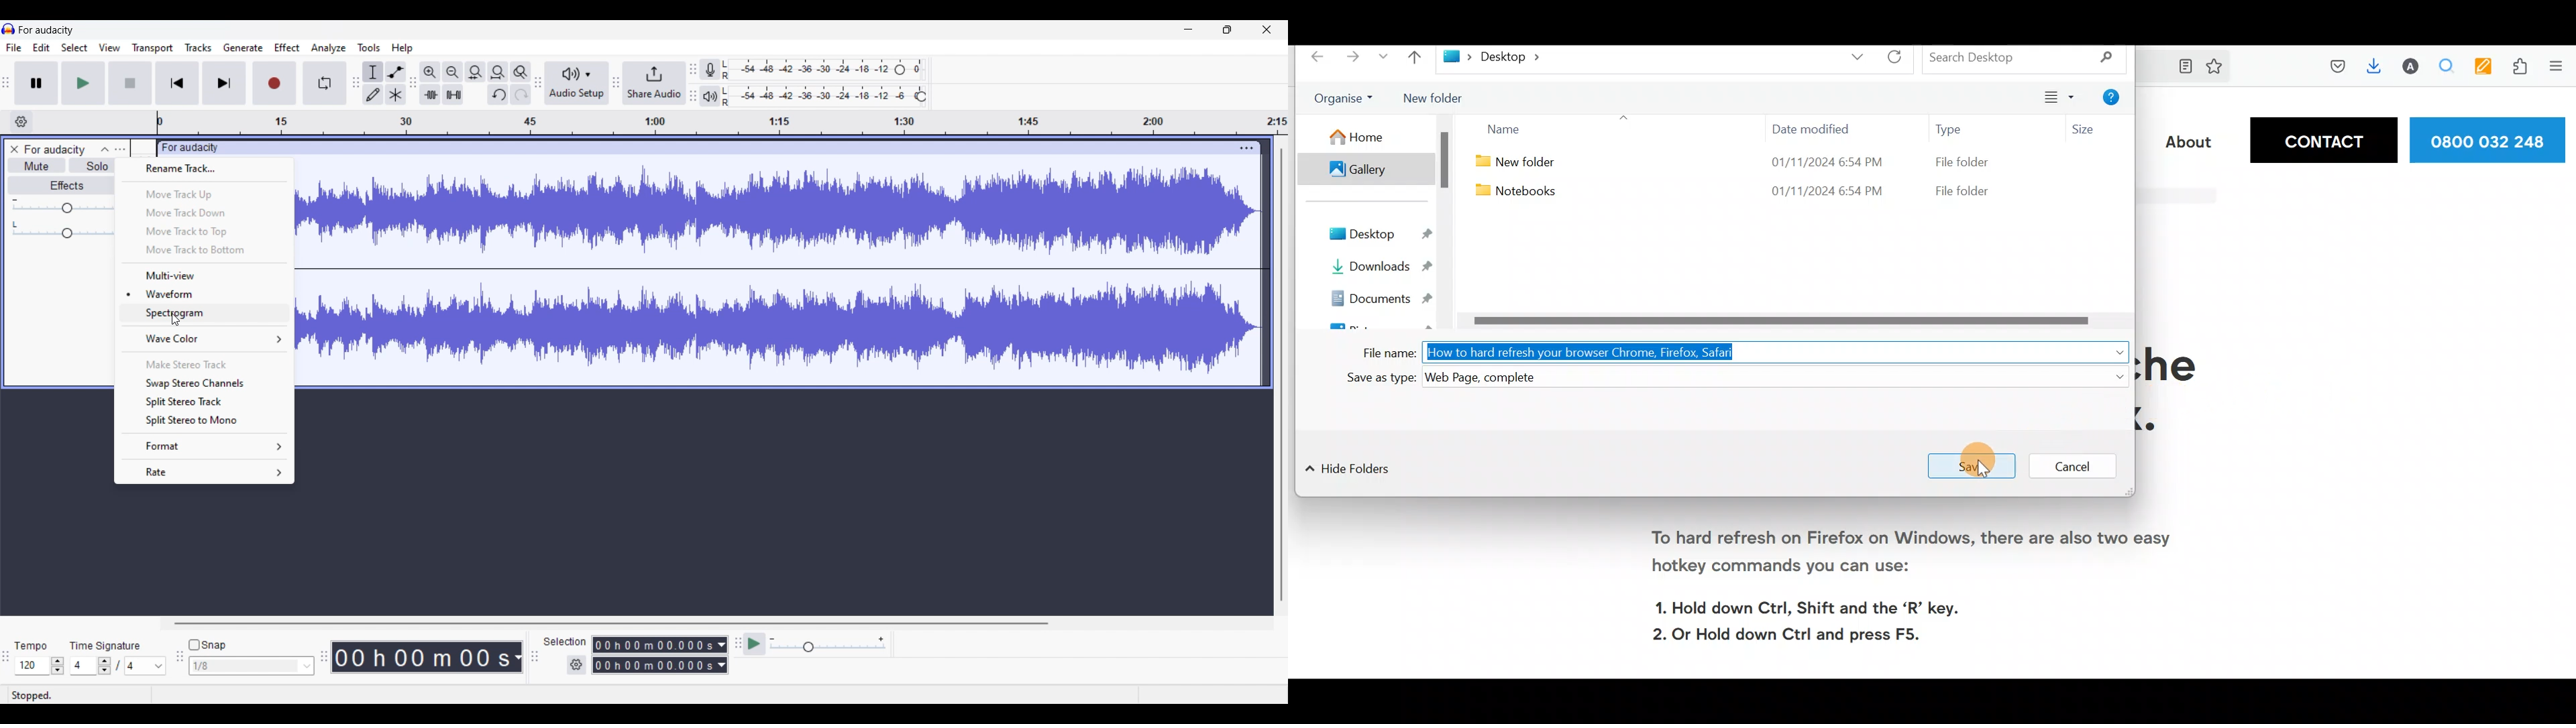  Describe the element at coordinates (1902, 60) in the screenshot. I see `Refresh` at that location.